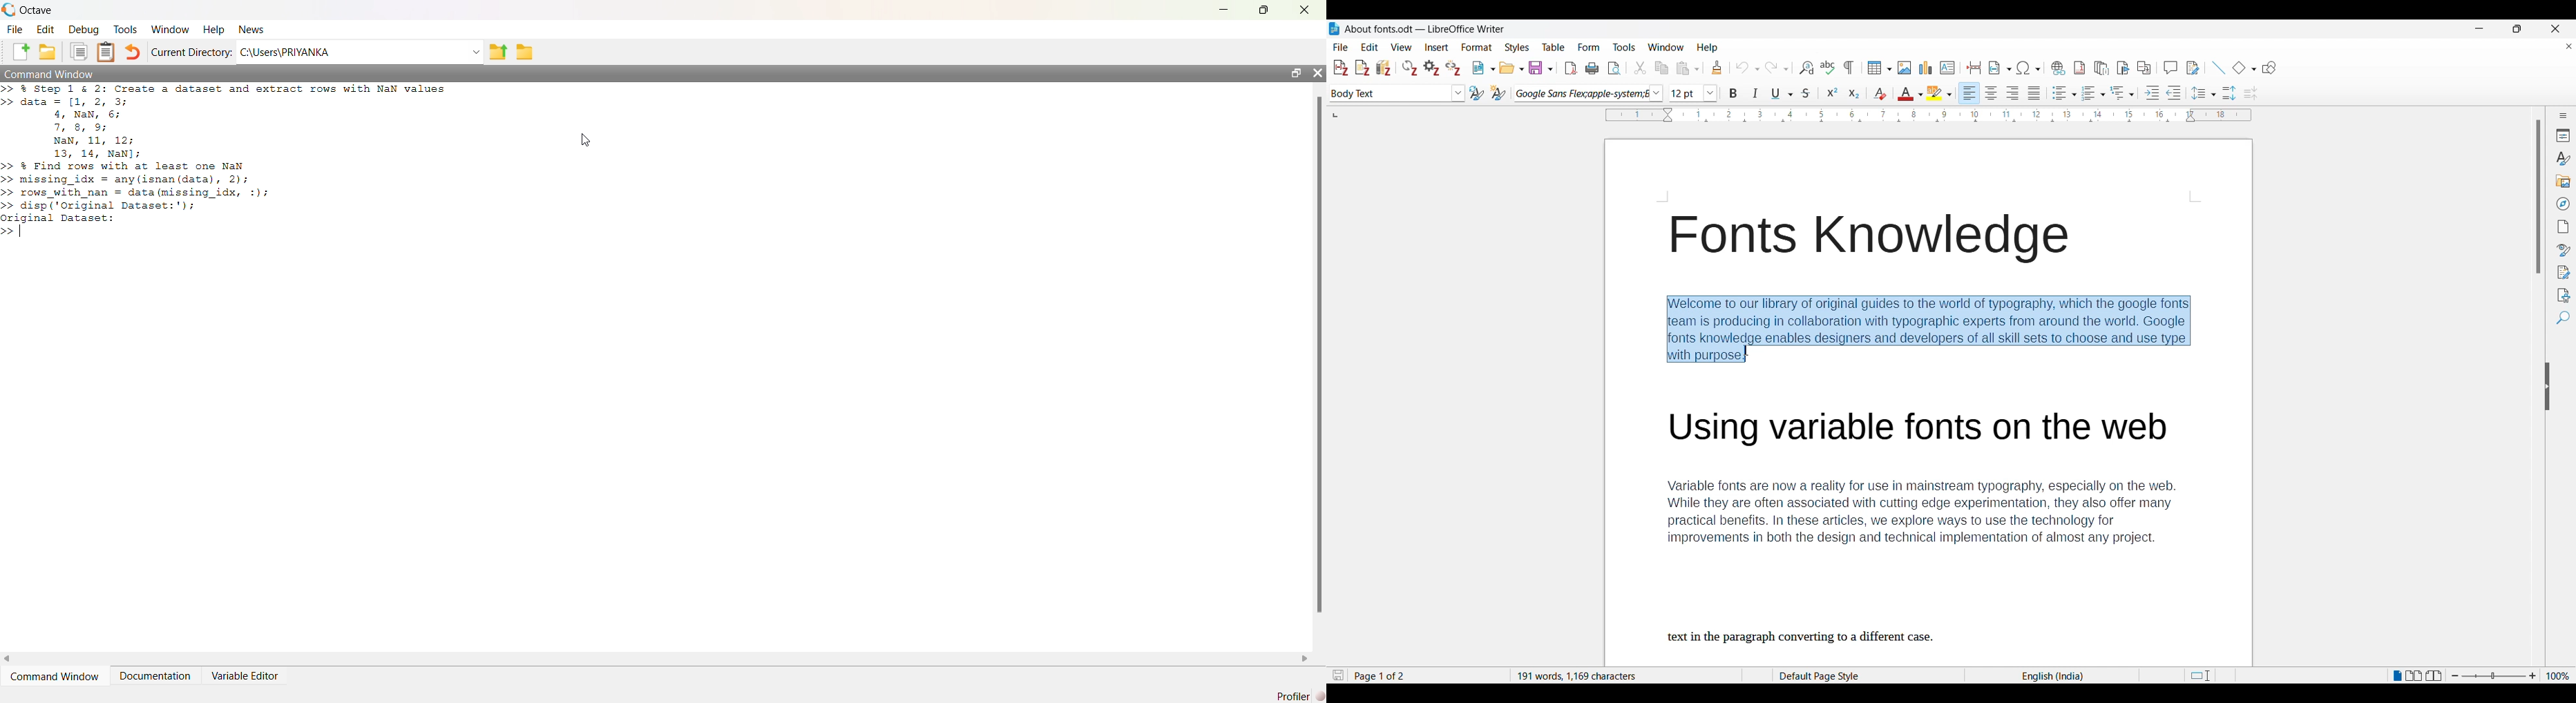  I want to click on Accessibility check, so click(2564, 296).